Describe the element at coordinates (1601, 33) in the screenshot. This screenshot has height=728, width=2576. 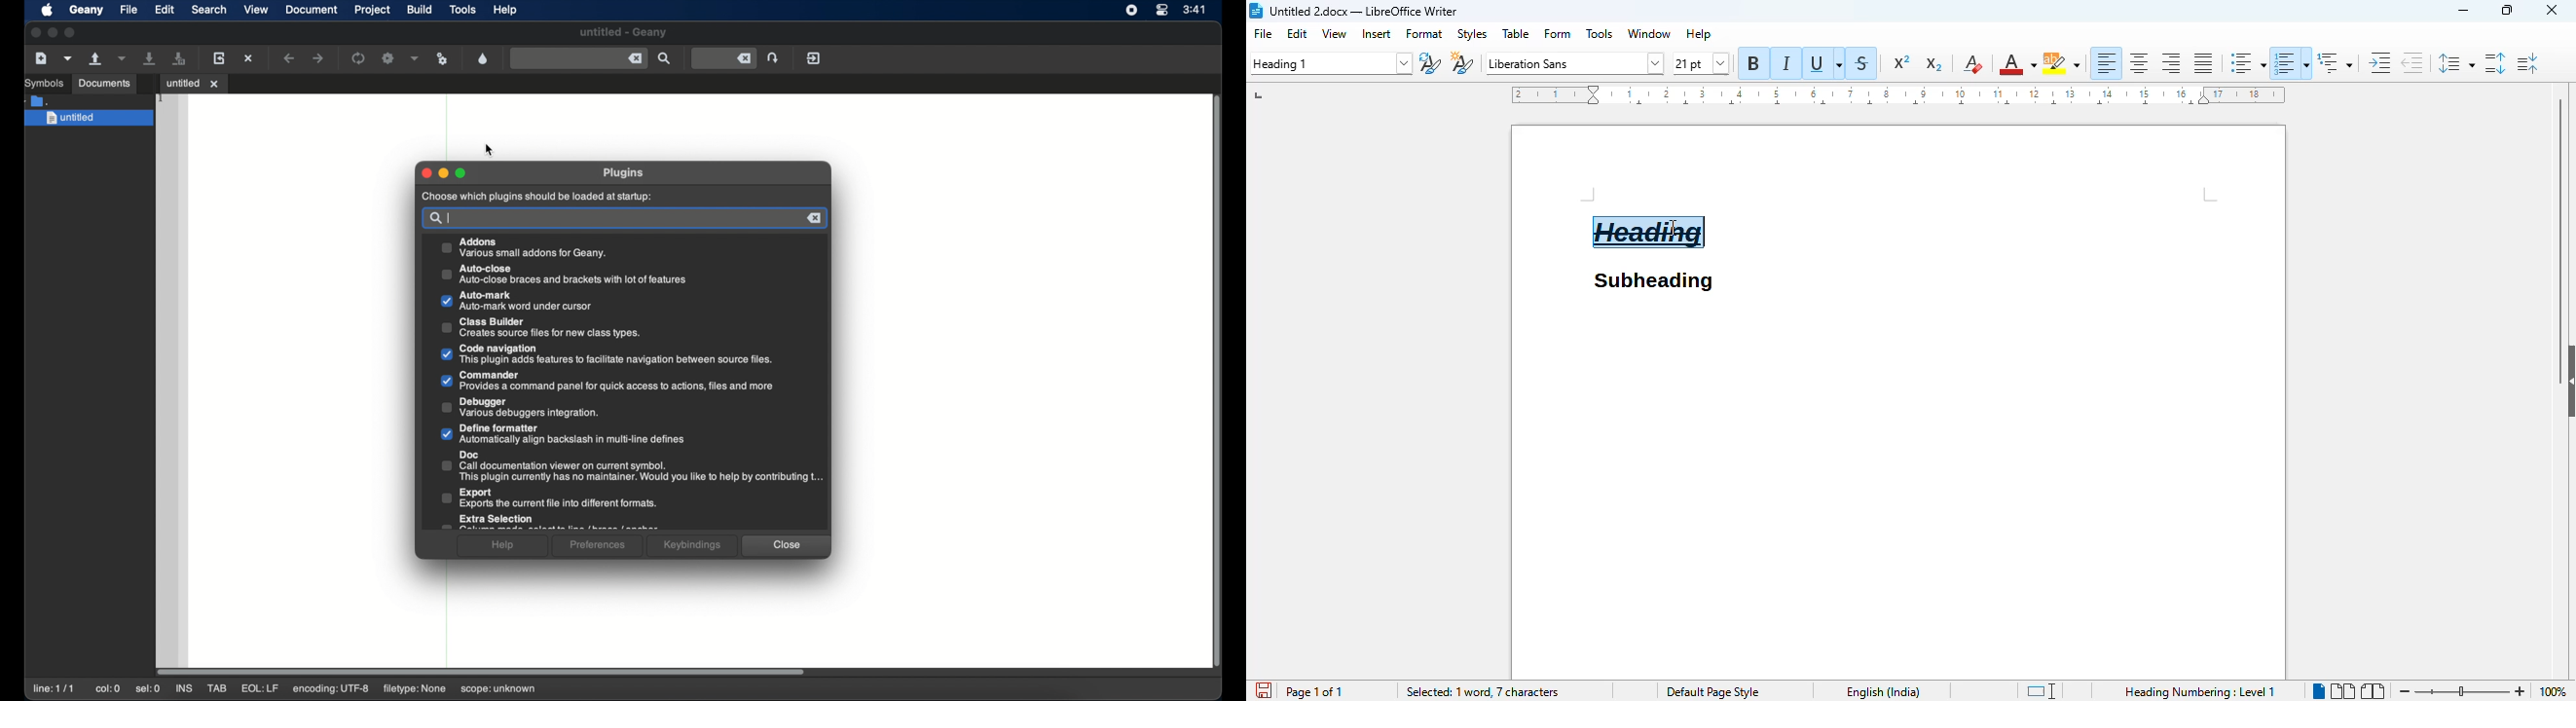
I see `tools` at that location.